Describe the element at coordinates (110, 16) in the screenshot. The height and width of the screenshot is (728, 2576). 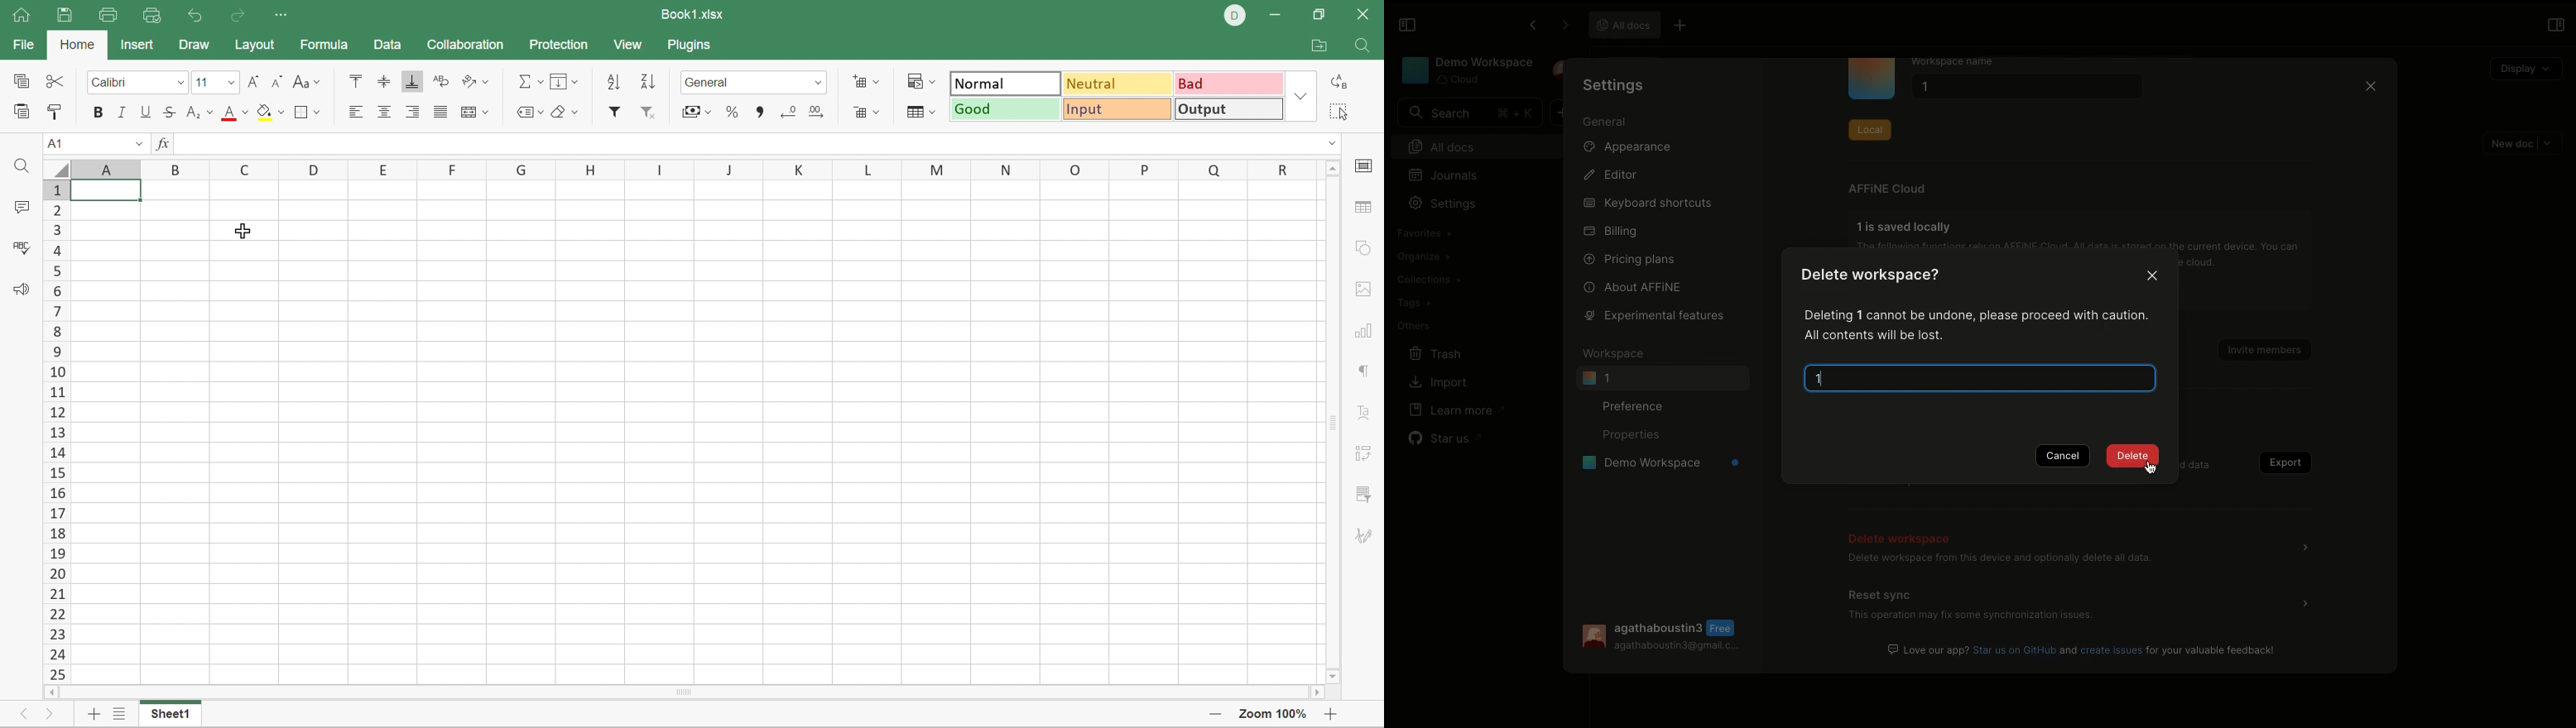
I see `Print` at that location.